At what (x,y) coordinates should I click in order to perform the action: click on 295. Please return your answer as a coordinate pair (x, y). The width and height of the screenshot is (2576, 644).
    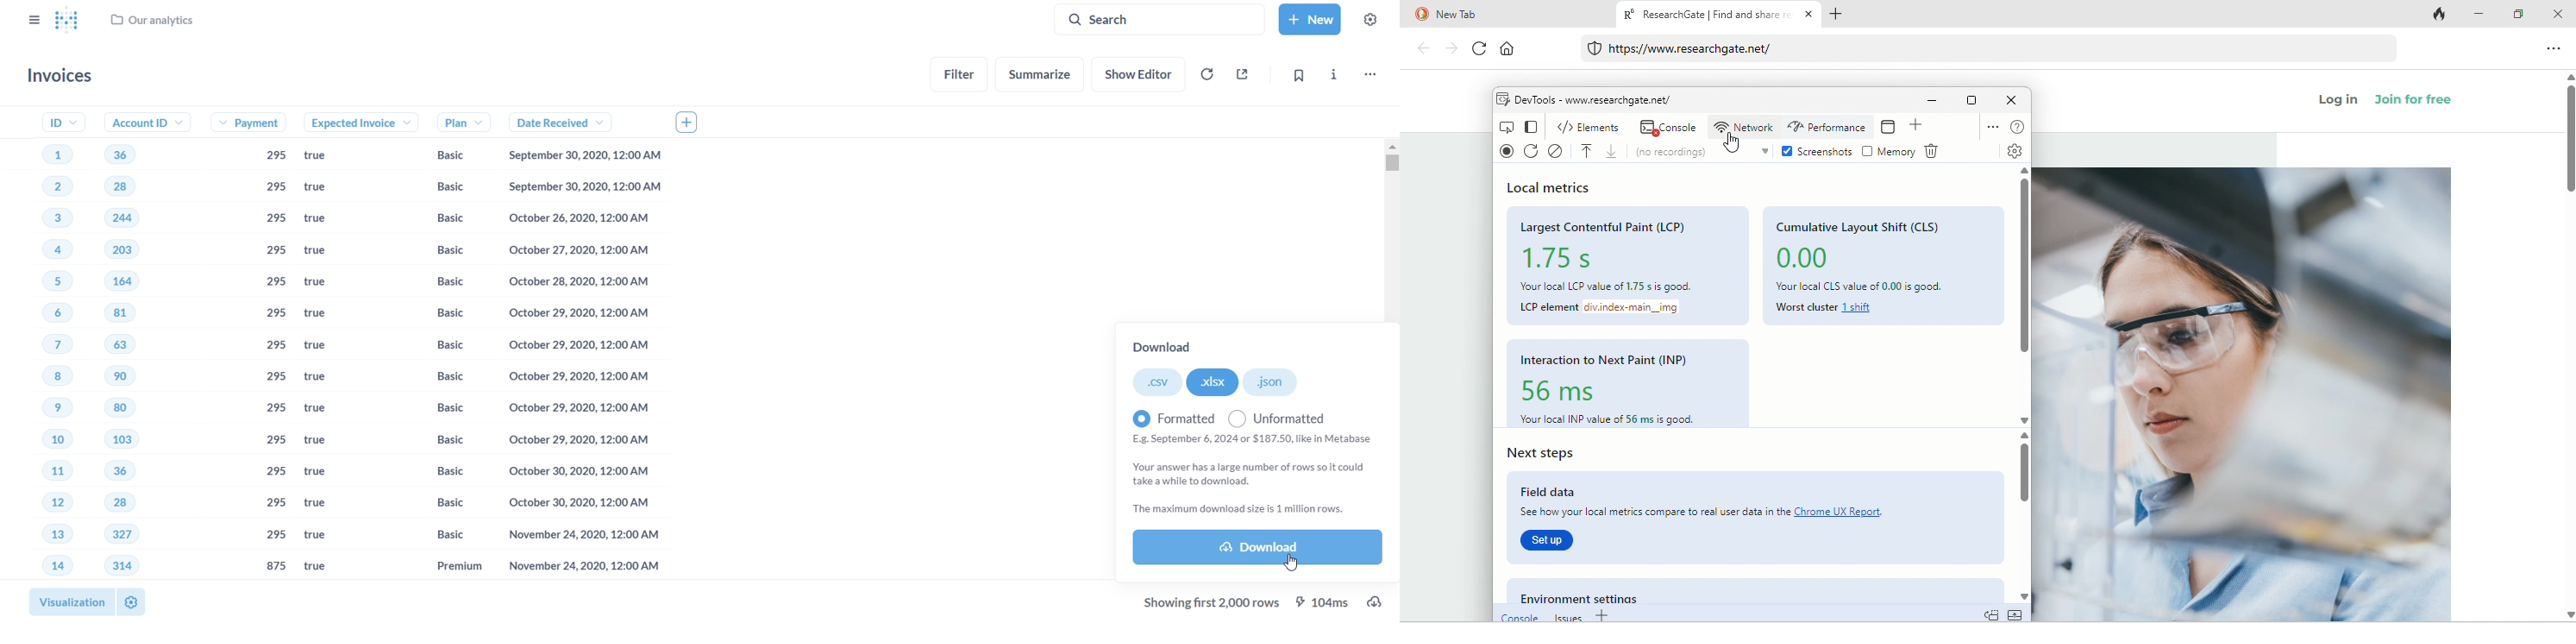
    Looking at the image, I should click on (274, 252).